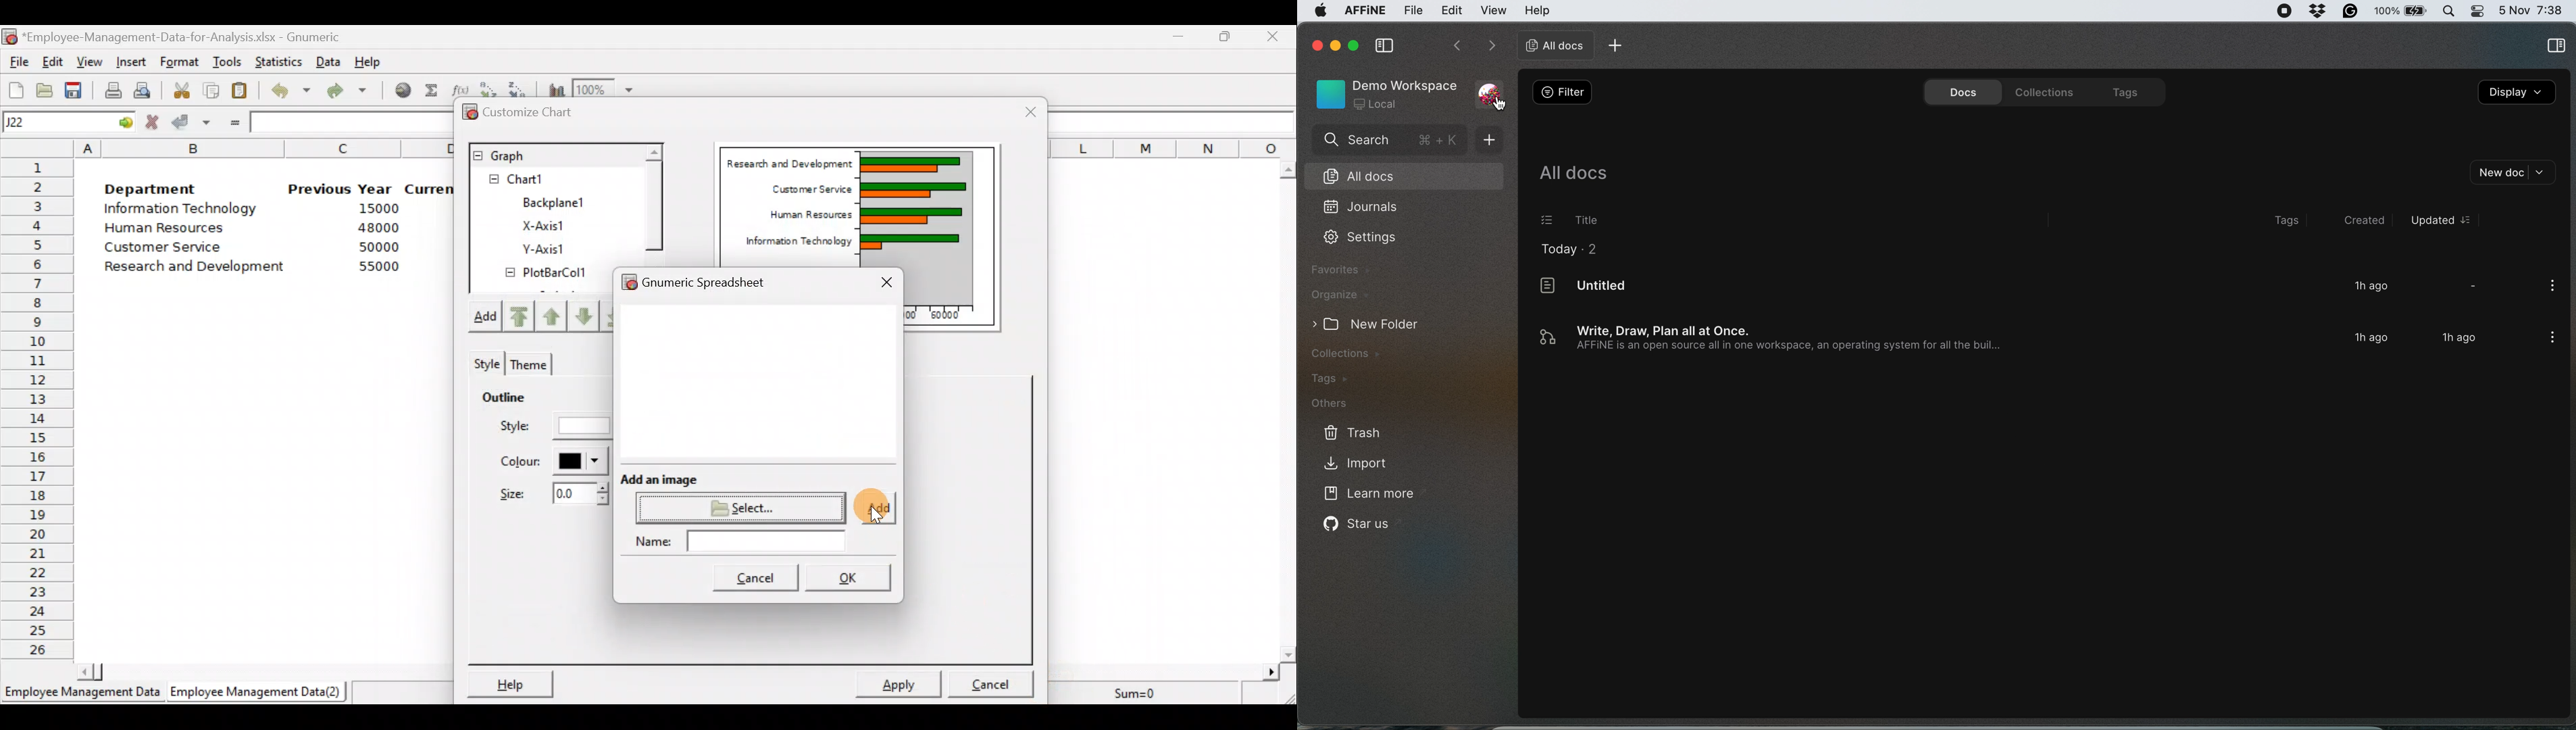 This screenshot has height=756, width=2576. I want to click on Chart1, so click(538, 179).